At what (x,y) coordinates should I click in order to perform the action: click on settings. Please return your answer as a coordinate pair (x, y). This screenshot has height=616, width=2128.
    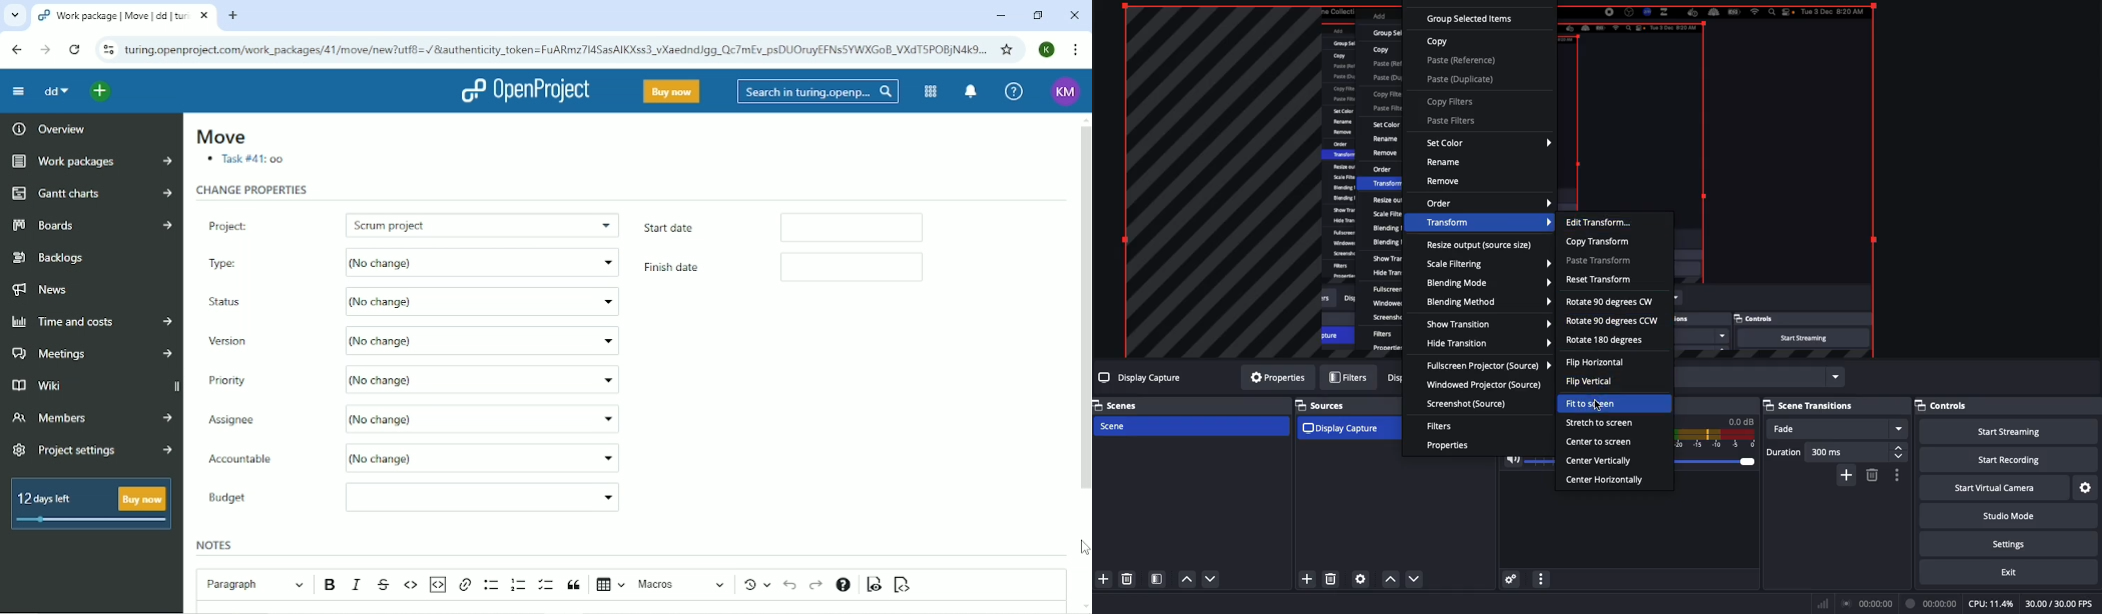
    Looking at the image, I should click on (1361, 578).